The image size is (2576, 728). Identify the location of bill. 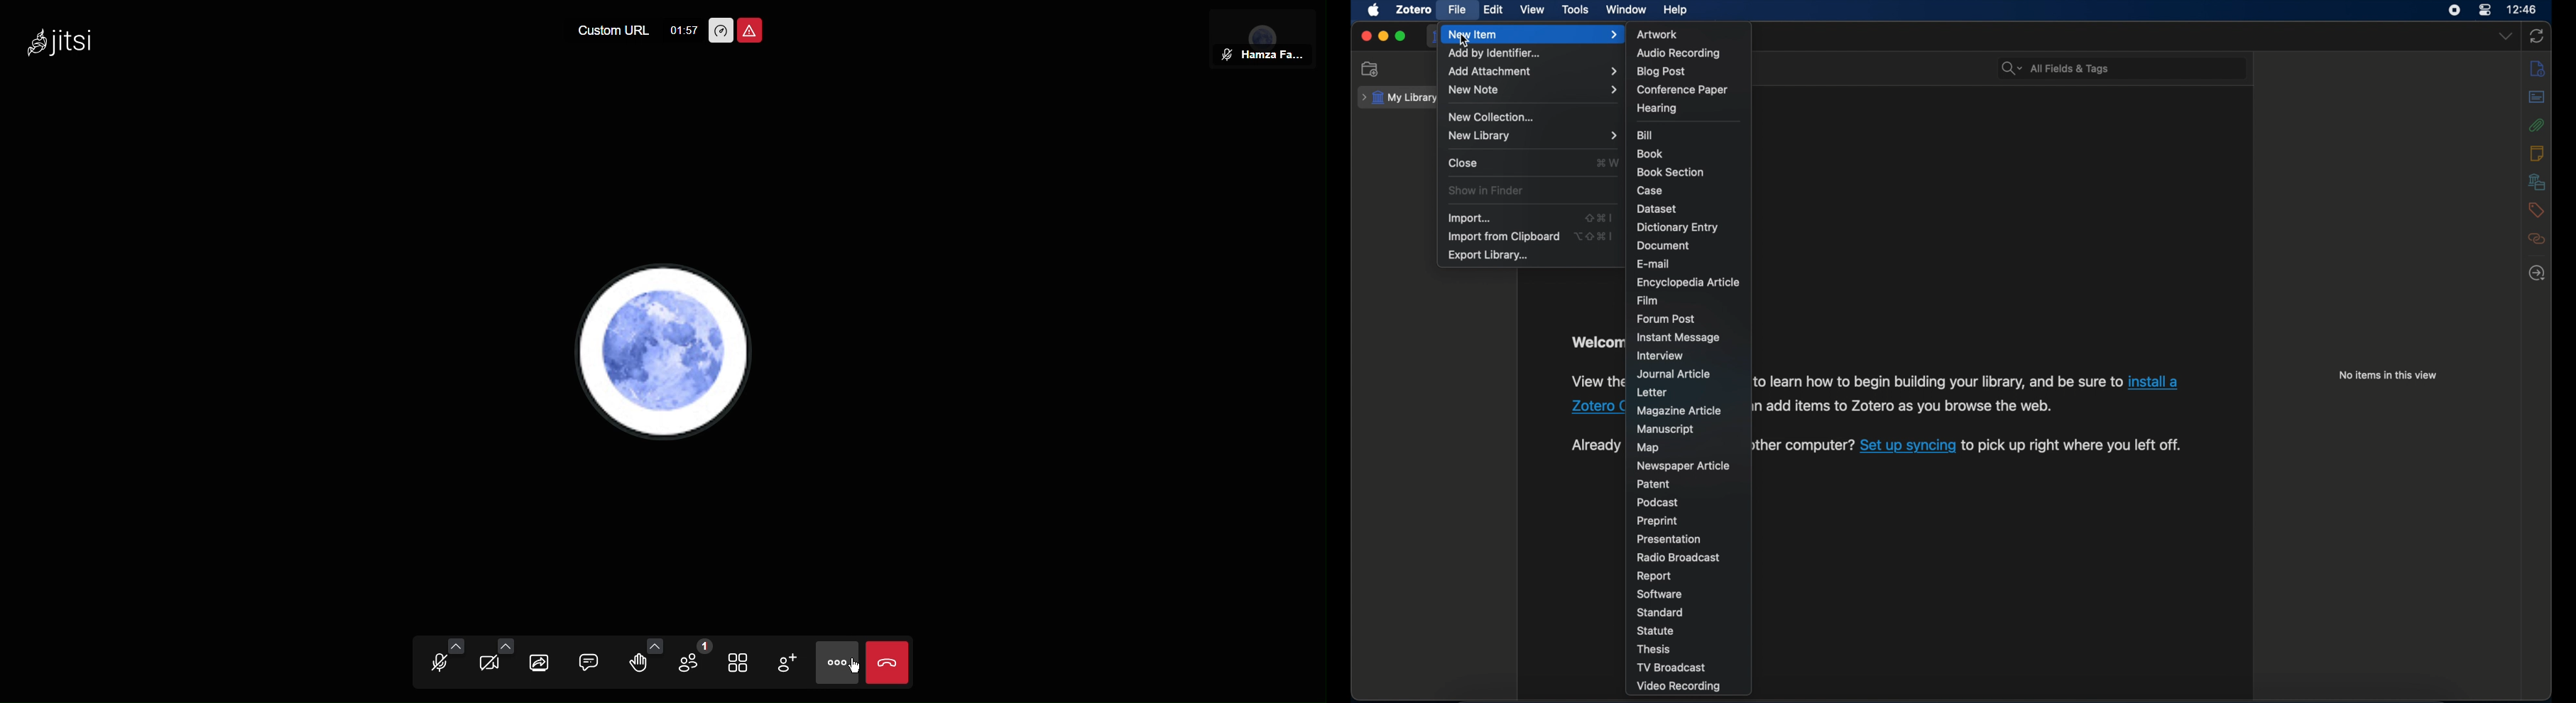
(1645, 135).